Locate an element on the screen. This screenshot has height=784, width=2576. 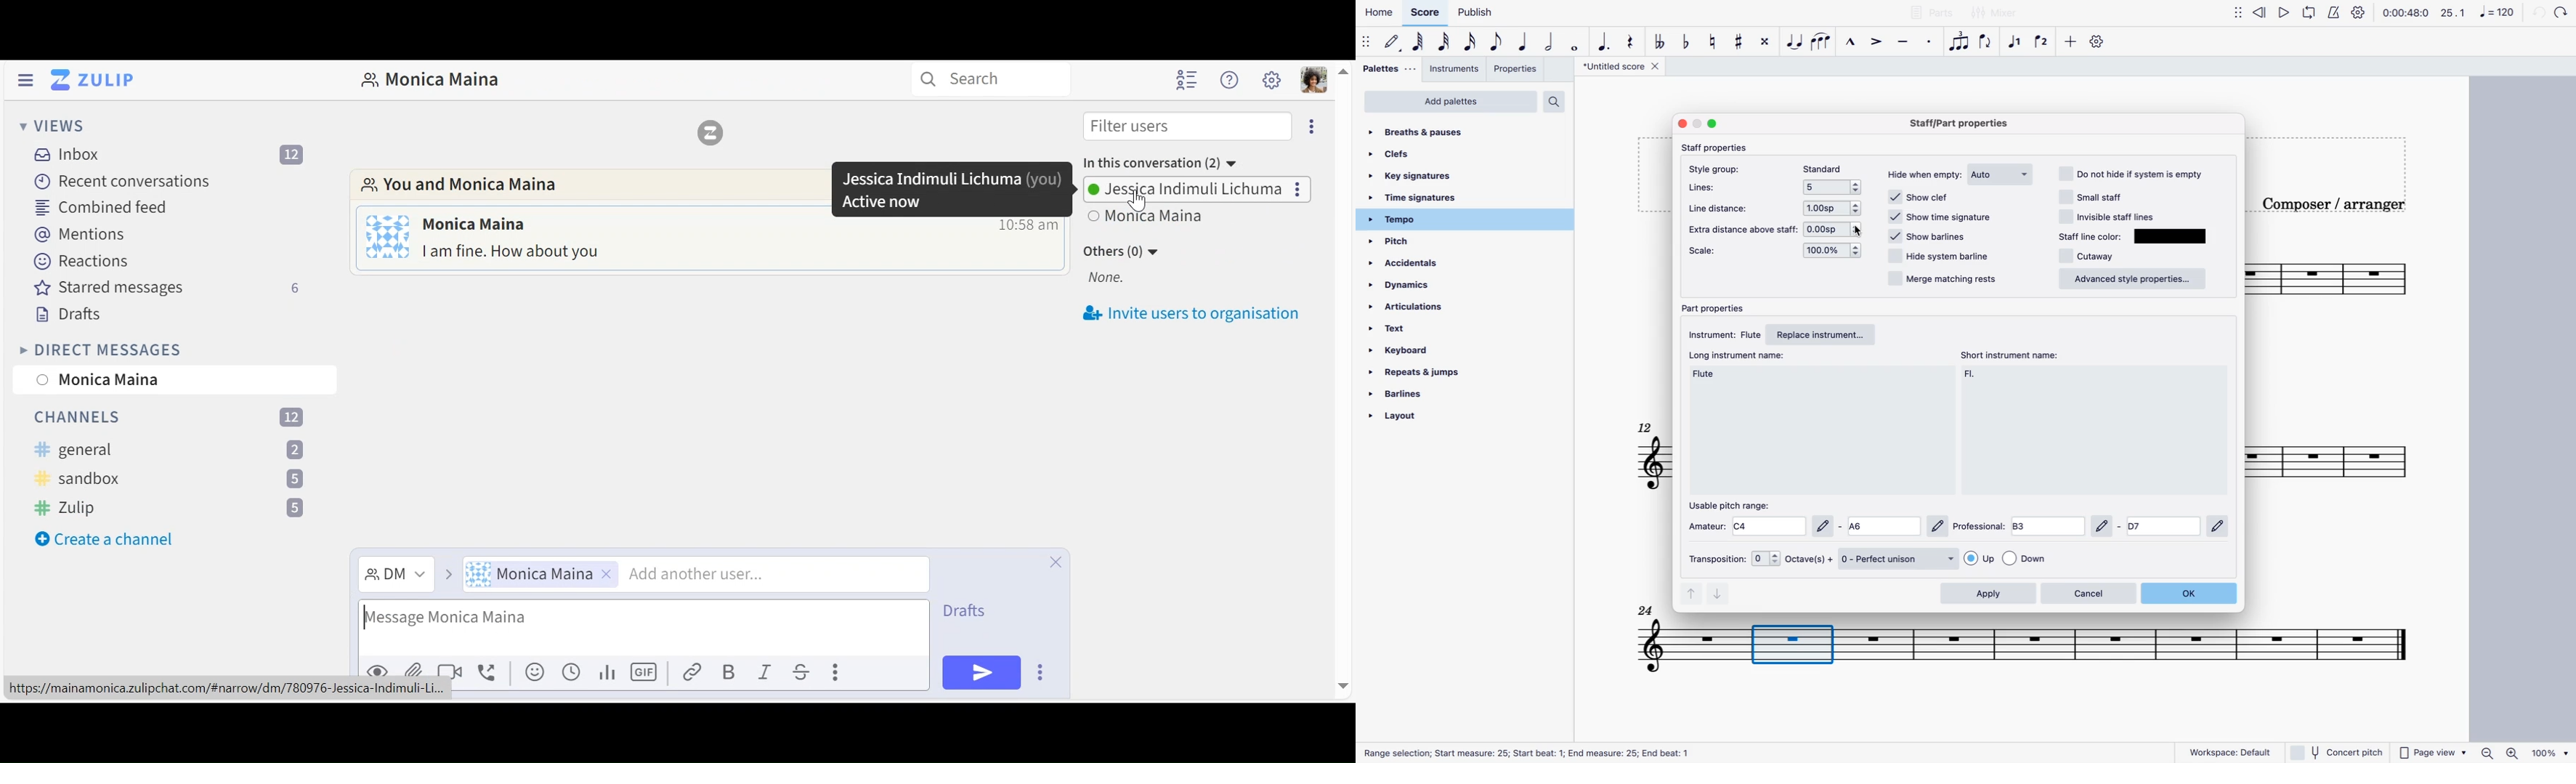
small staff is located at coordinates (2105, 195).